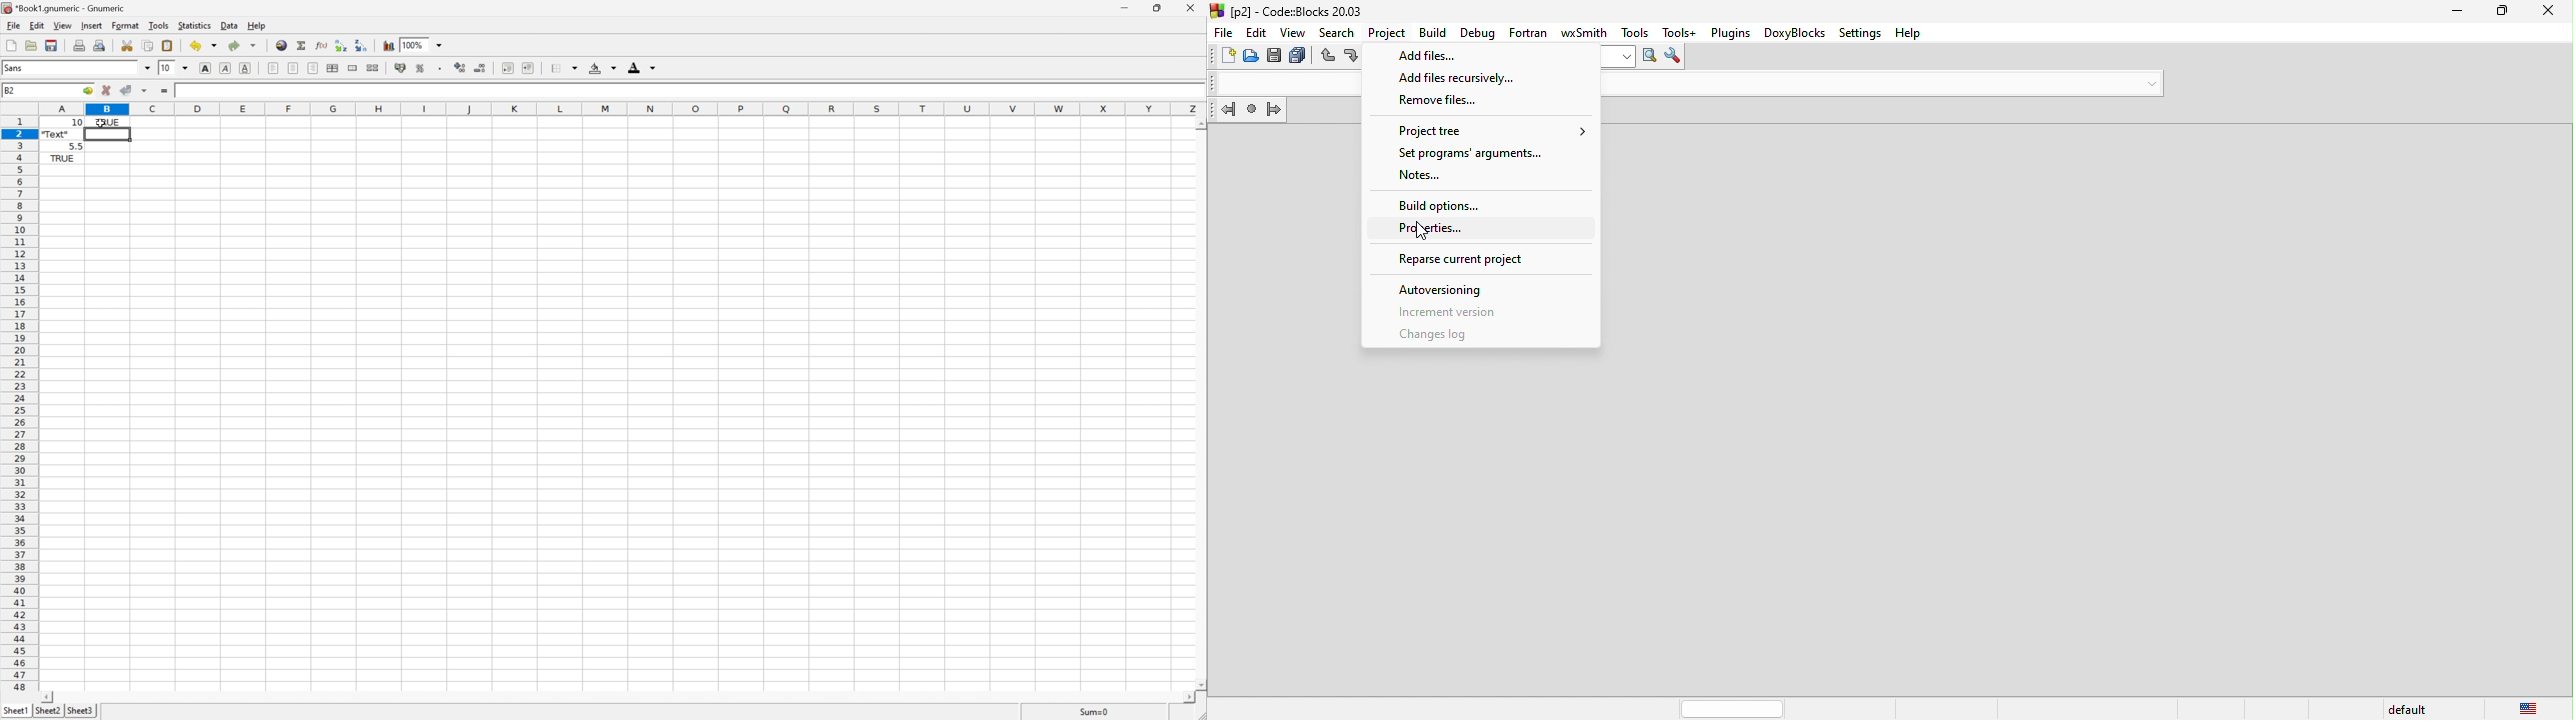  I want to click on Cut clipboard, so click(127, 45).